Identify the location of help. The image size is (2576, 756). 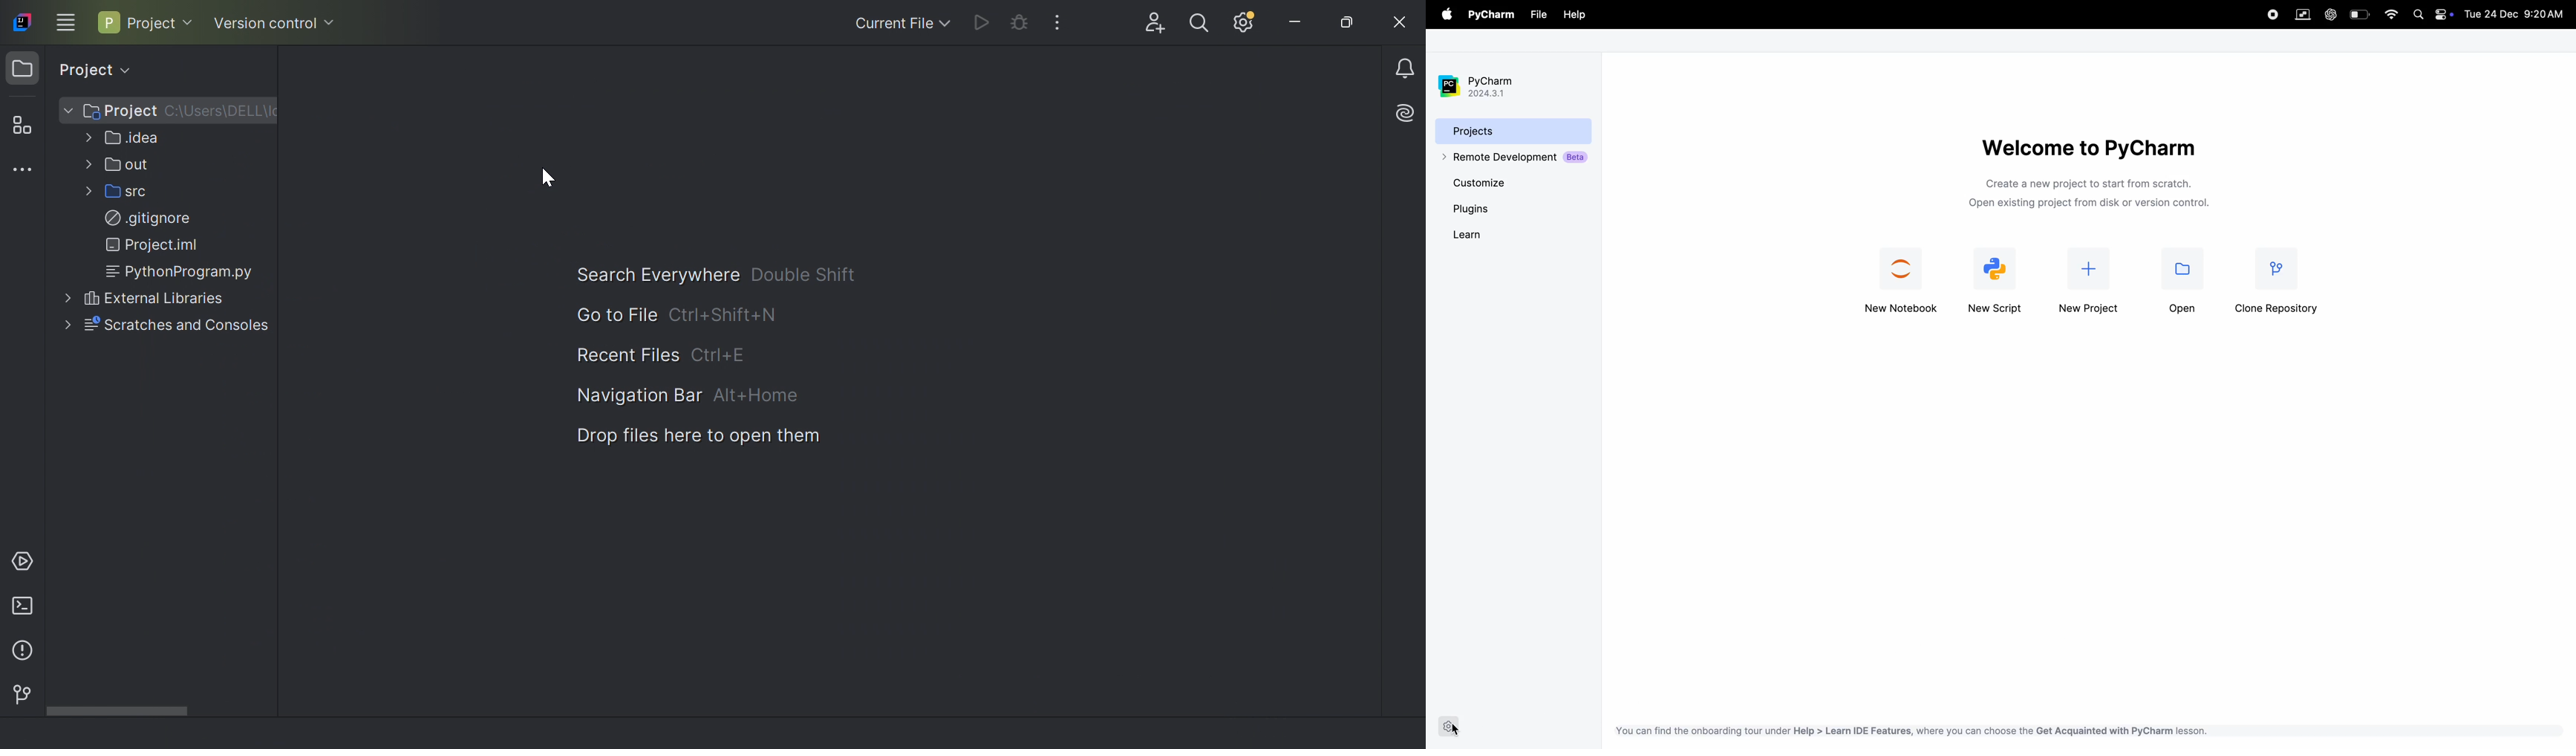
(1574, 16).